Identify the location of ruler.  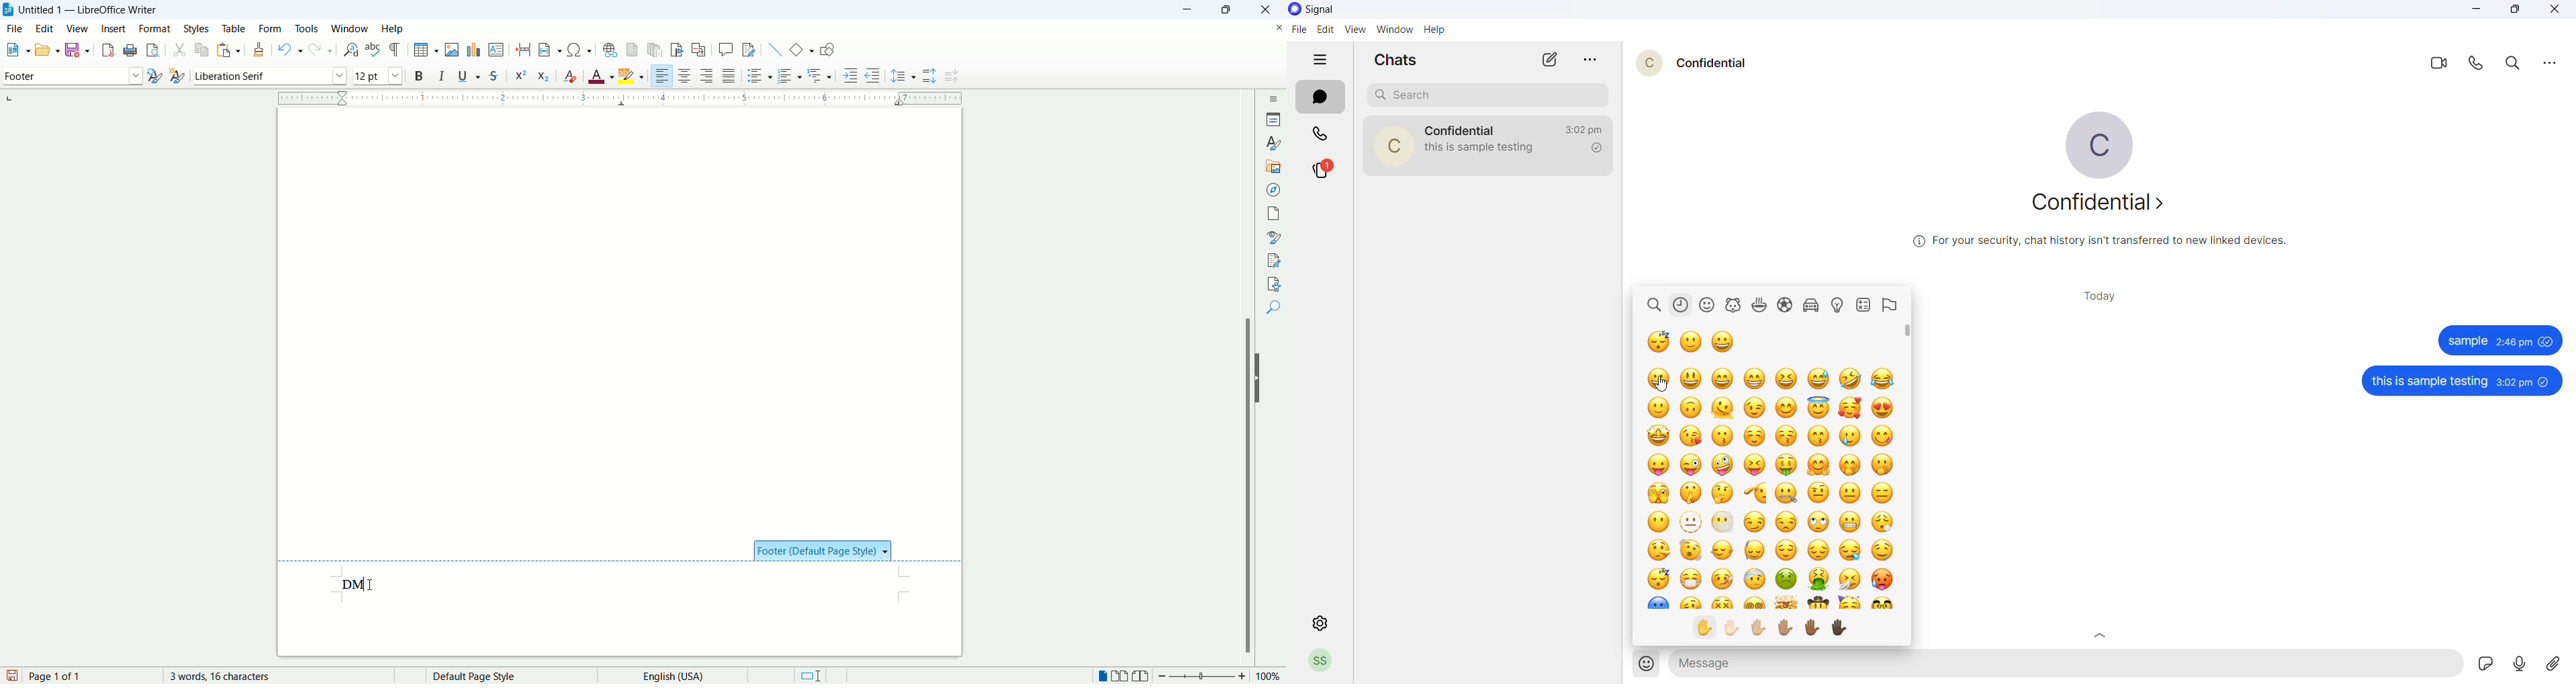
(620, 97).